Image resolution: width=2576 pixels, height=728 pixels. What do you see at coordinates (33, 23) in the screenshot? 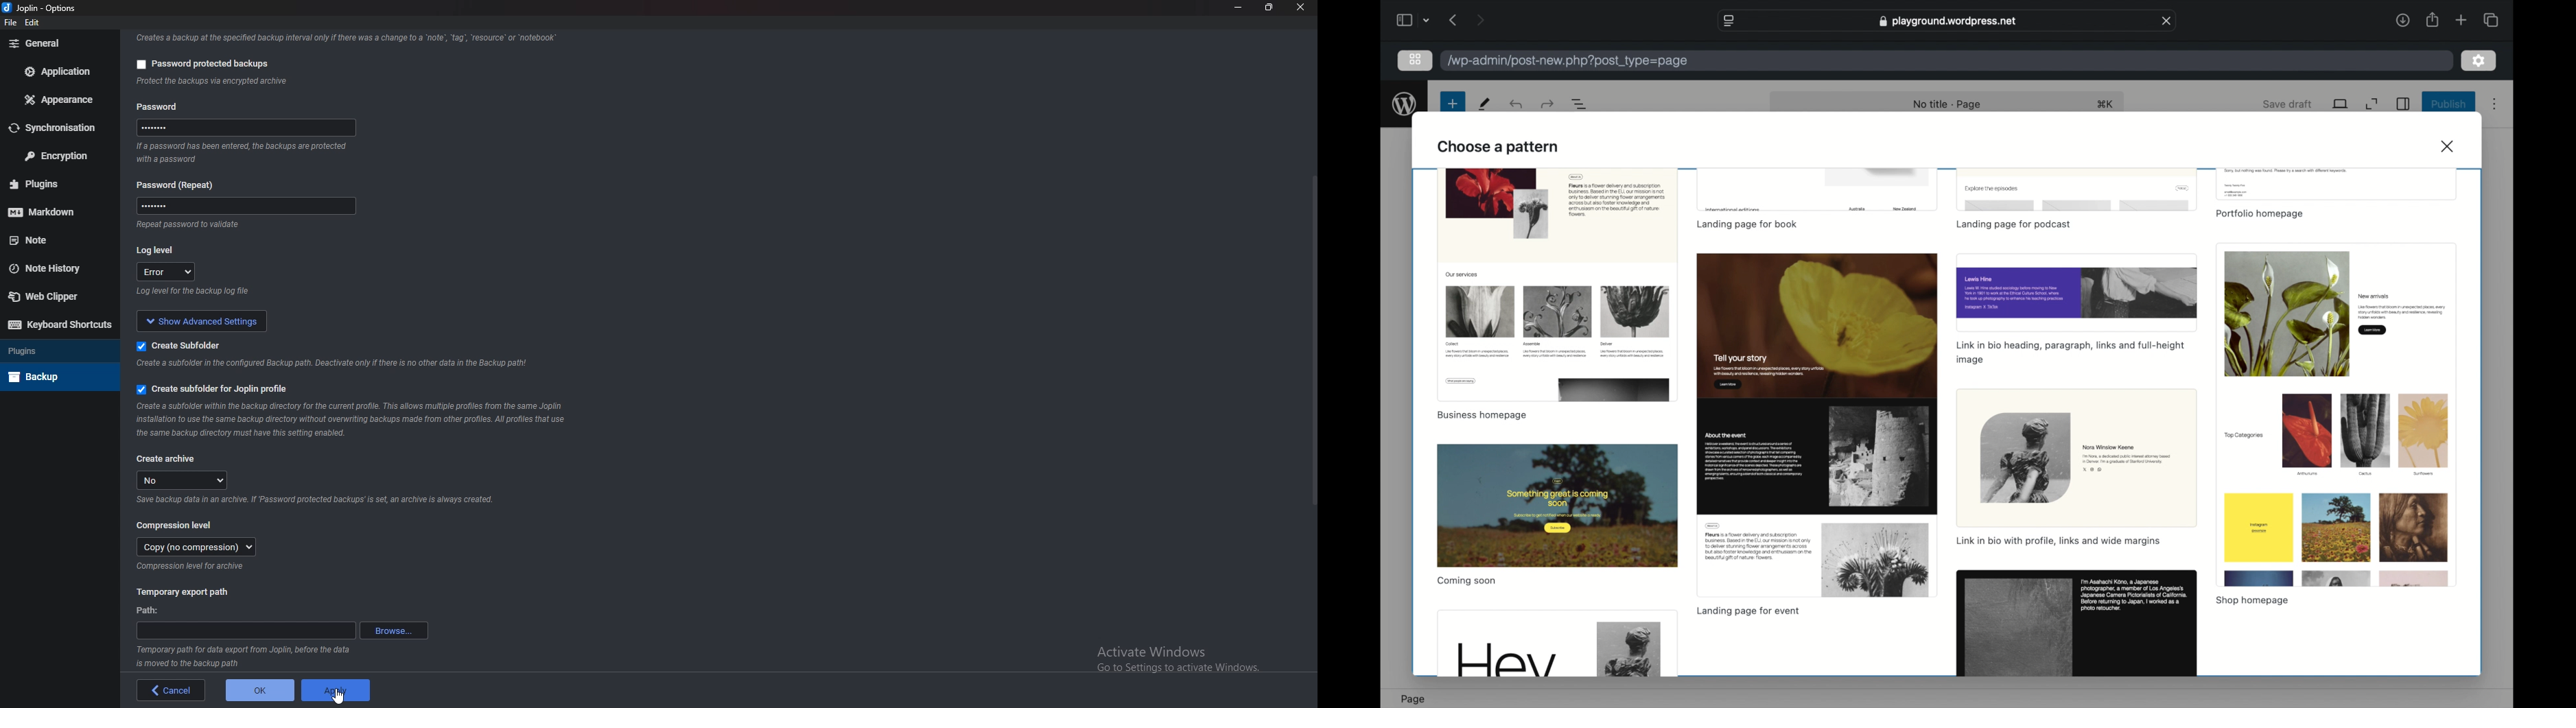
I see `edit` at bounding box center [33, 23].